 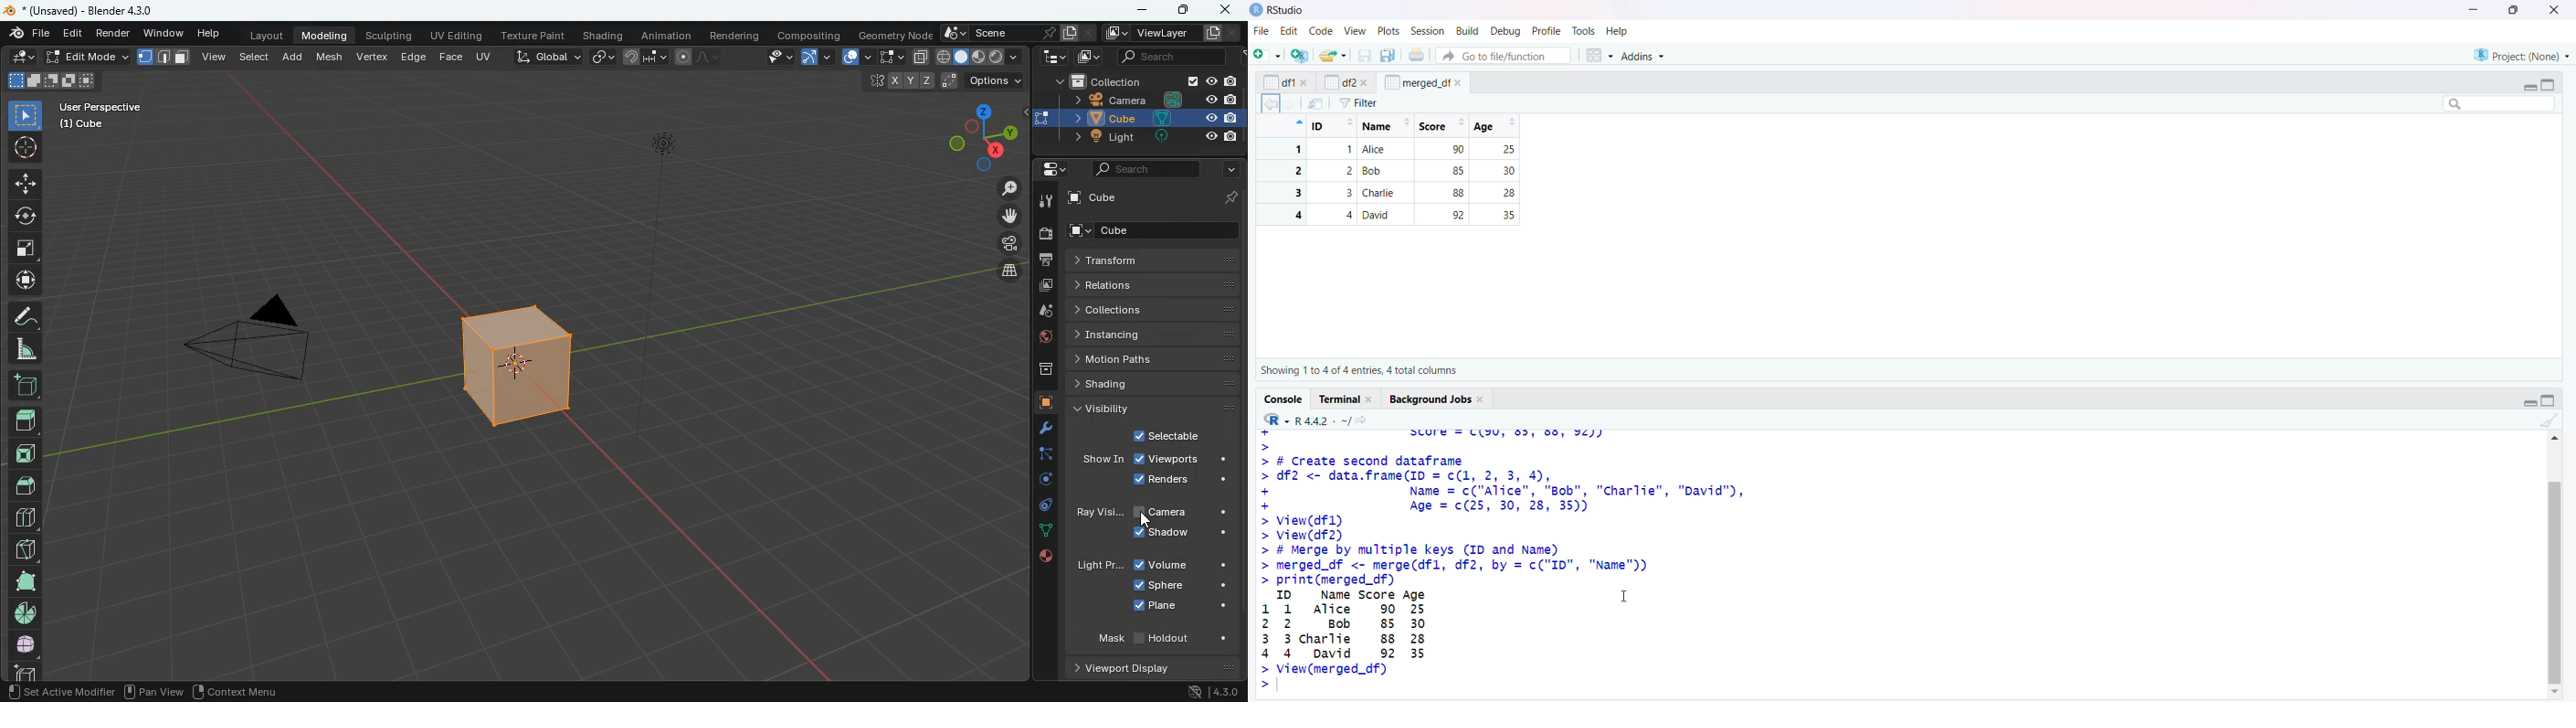 What do you see at coordinates (1230, 169) in the screenshot?
I see `more` at bounding box center [1230, 169].